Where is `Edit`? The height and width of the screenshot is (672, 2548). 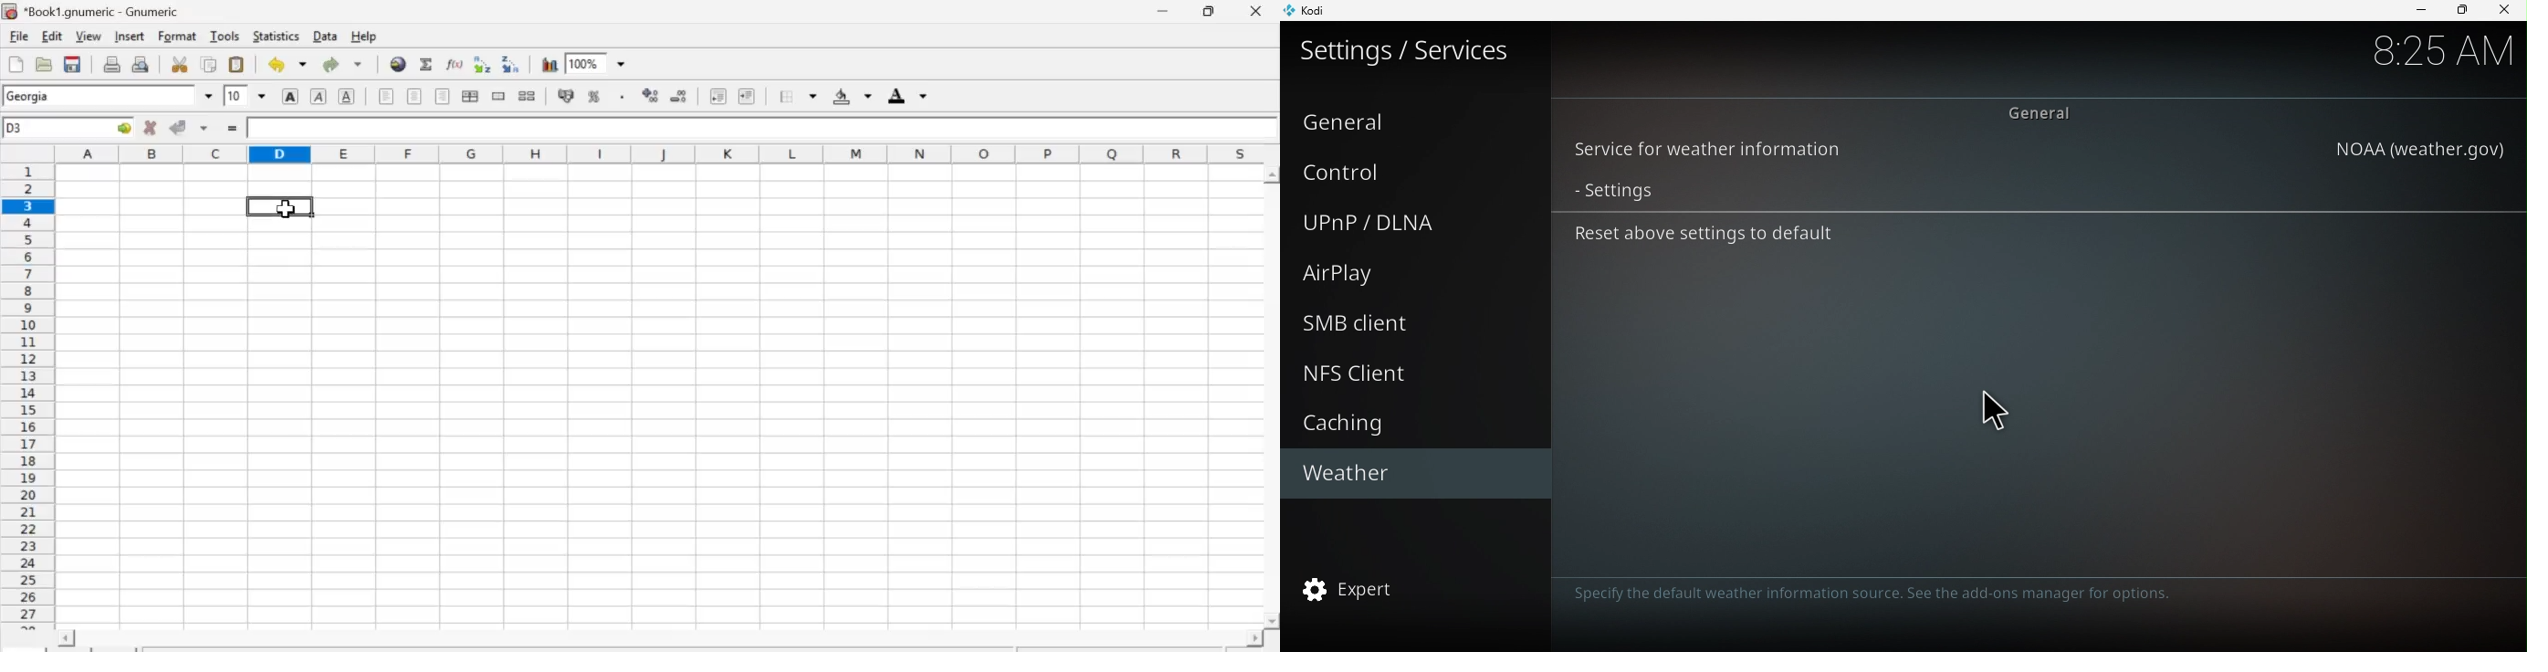 Edit is located at coordinates (53, 35).